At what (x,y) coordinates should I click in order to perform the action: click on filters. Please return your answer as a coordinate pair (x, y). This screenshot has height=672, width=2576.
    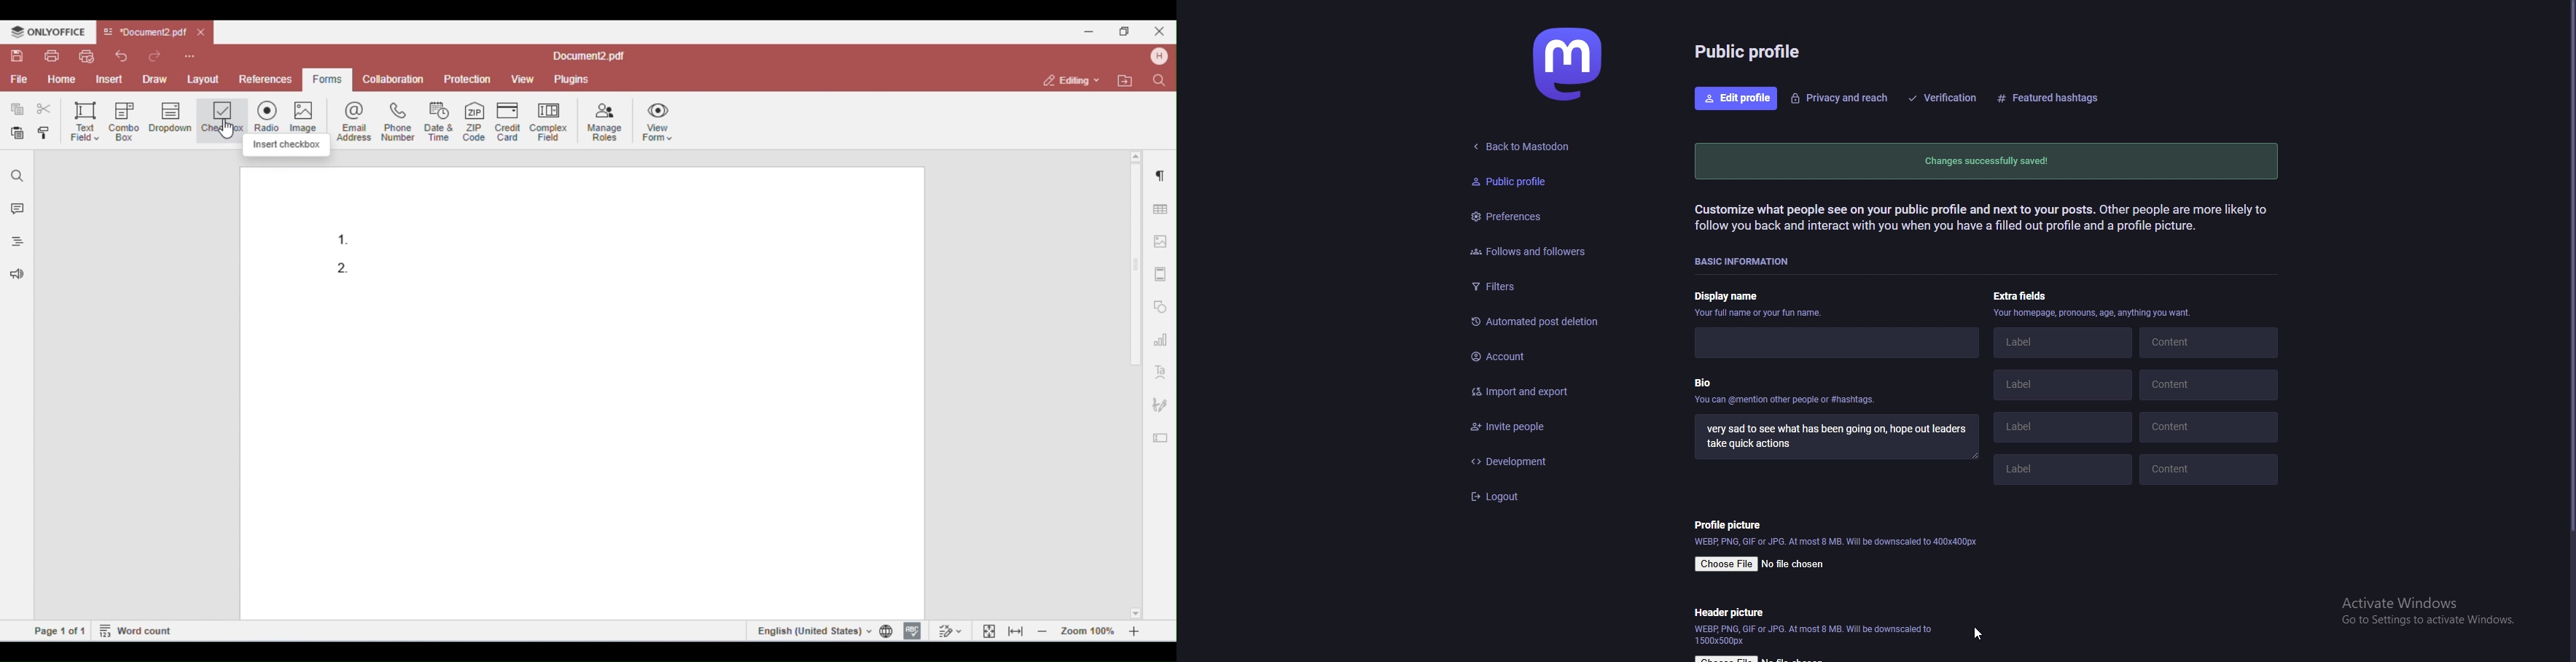
    Looking at the image, I should click on (1537, 284).